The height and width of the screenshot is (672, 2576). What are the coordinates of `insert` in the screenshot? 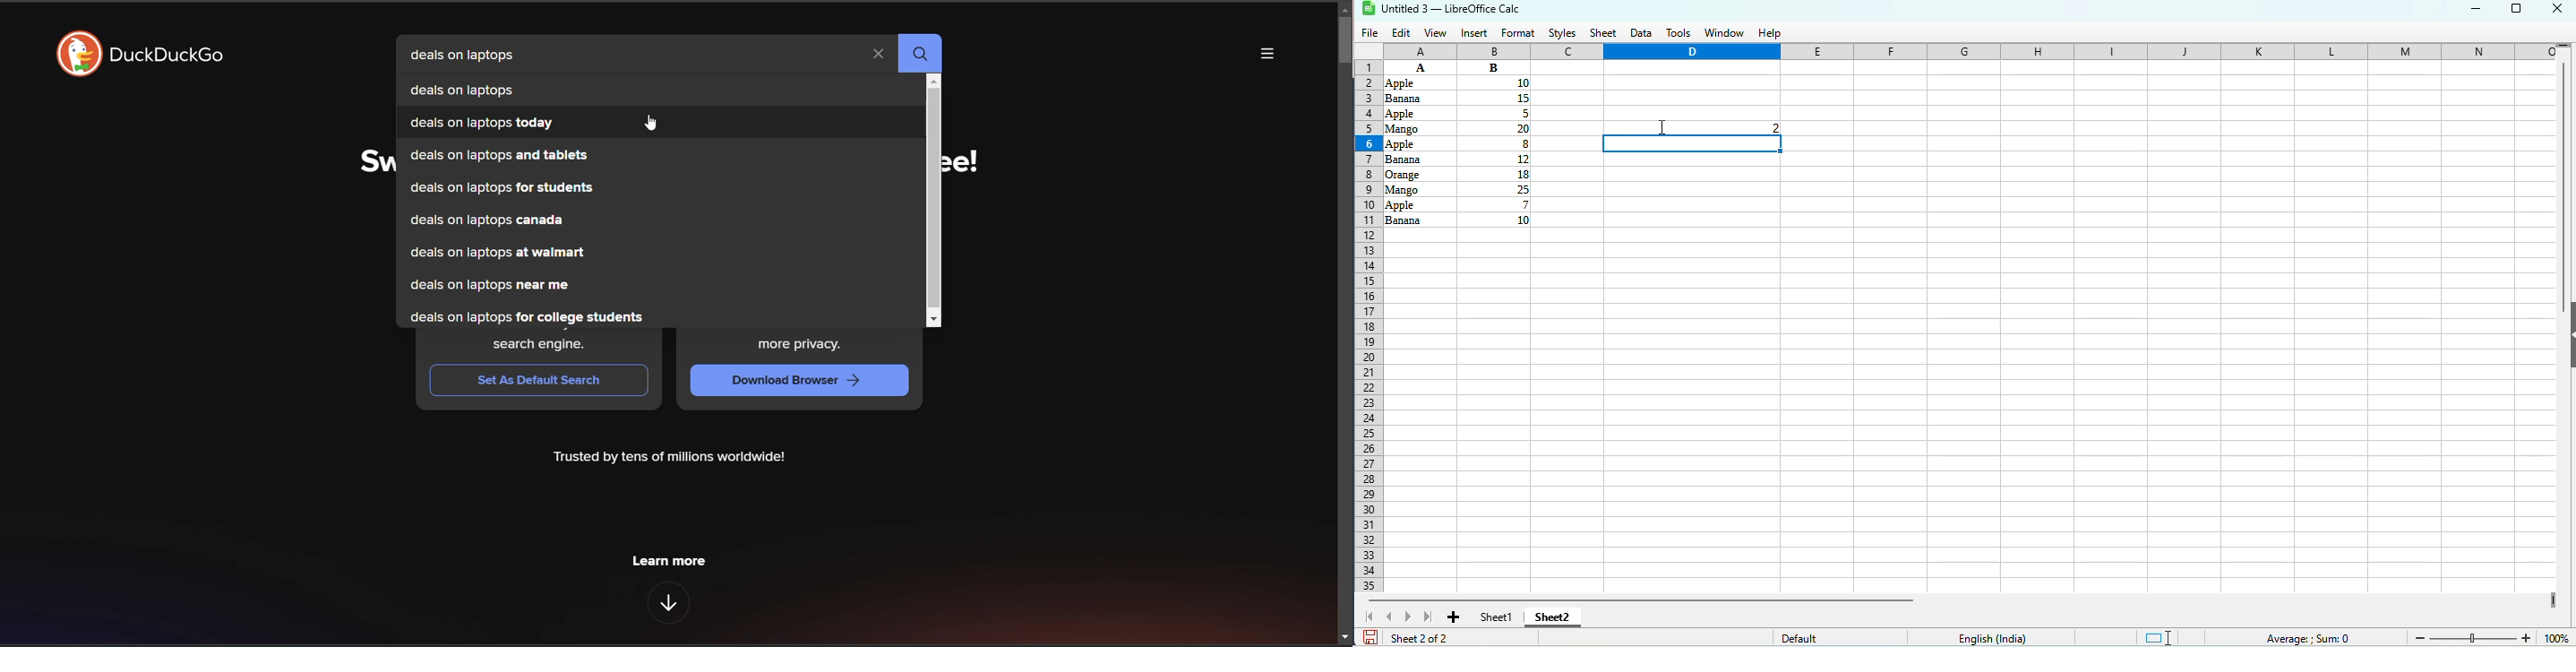 It's located at (1473, 33).